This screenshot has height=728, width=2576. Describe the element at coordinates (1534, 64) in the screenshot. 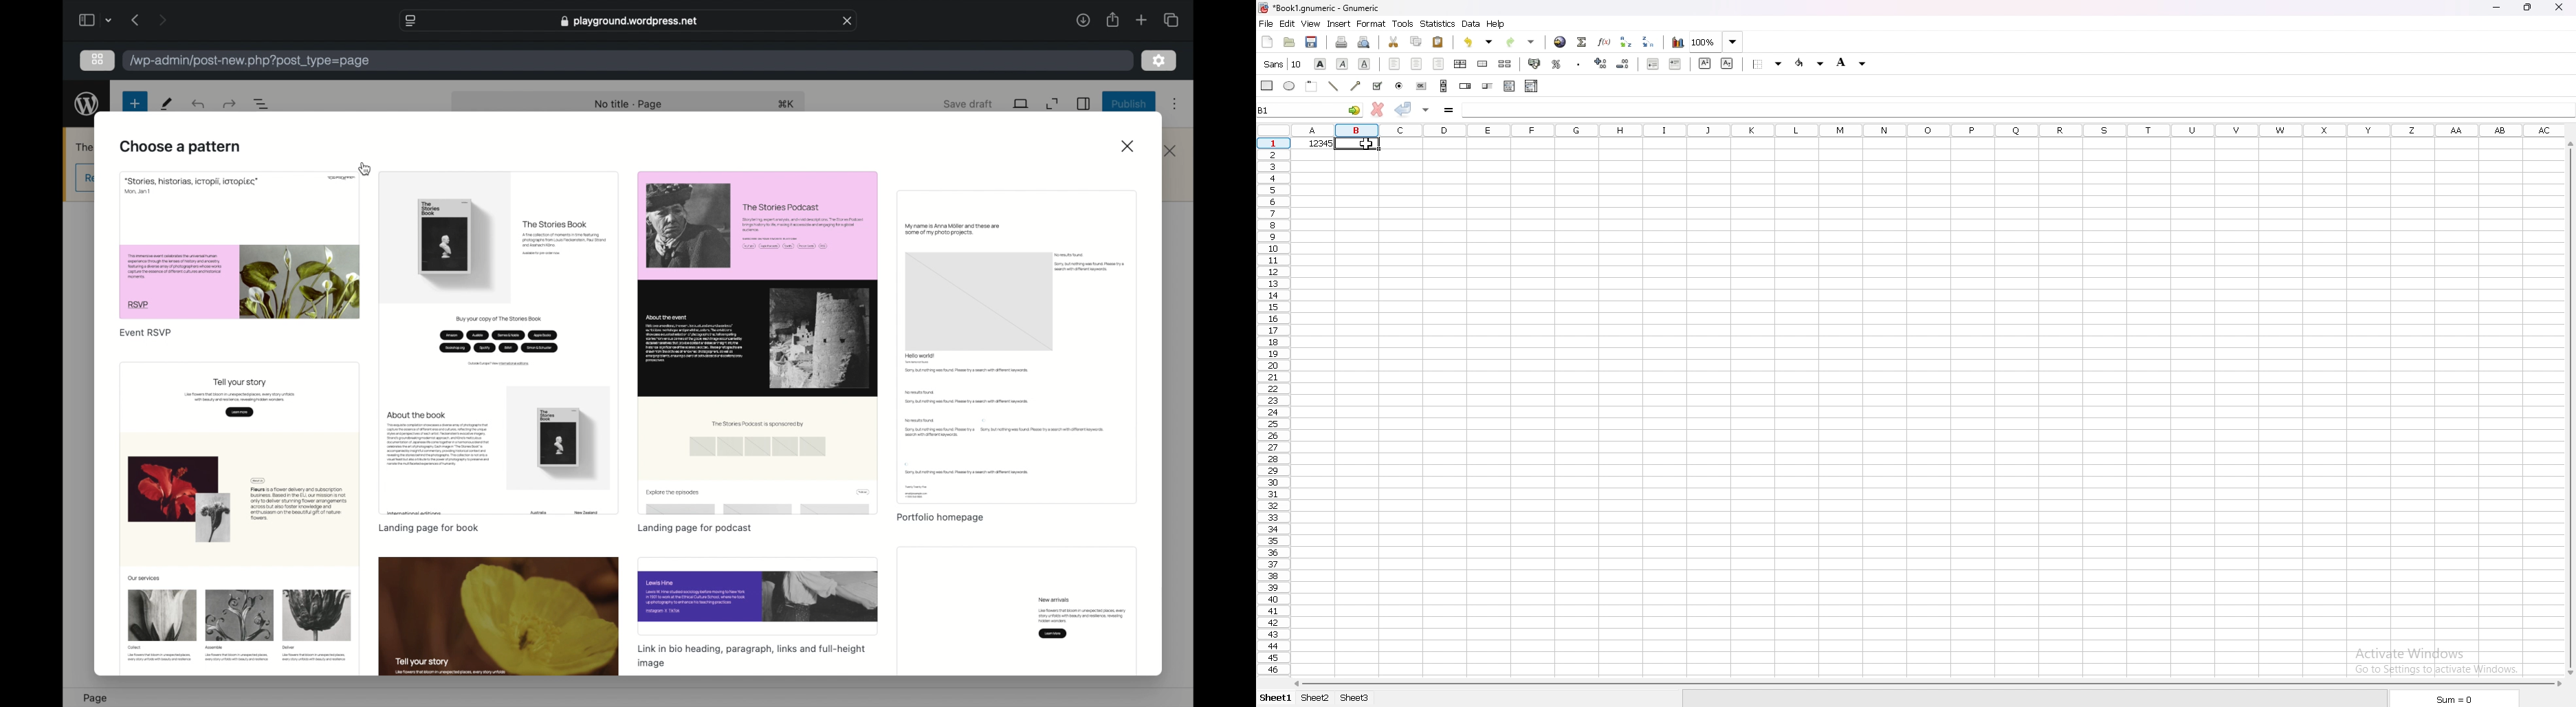

I see `accounting` at that location.